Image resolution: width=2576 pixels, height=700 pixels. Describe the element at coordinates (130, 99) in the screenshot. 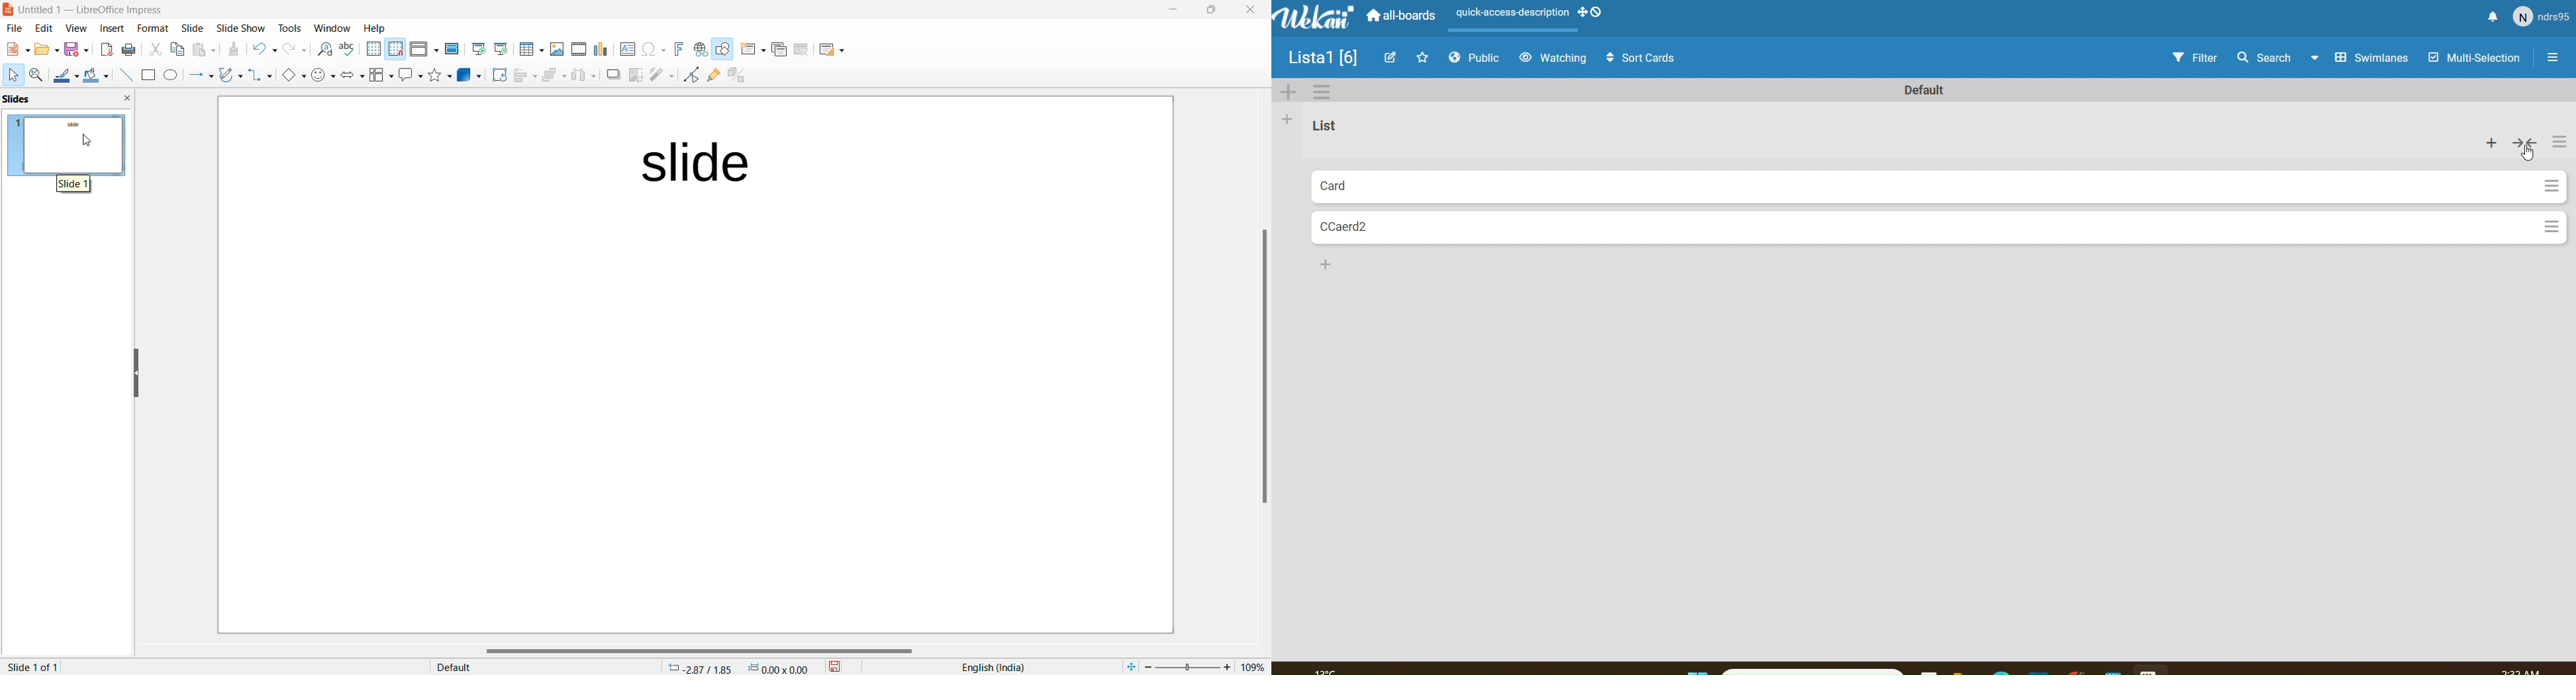

I see `close slide preview pane` at that location.